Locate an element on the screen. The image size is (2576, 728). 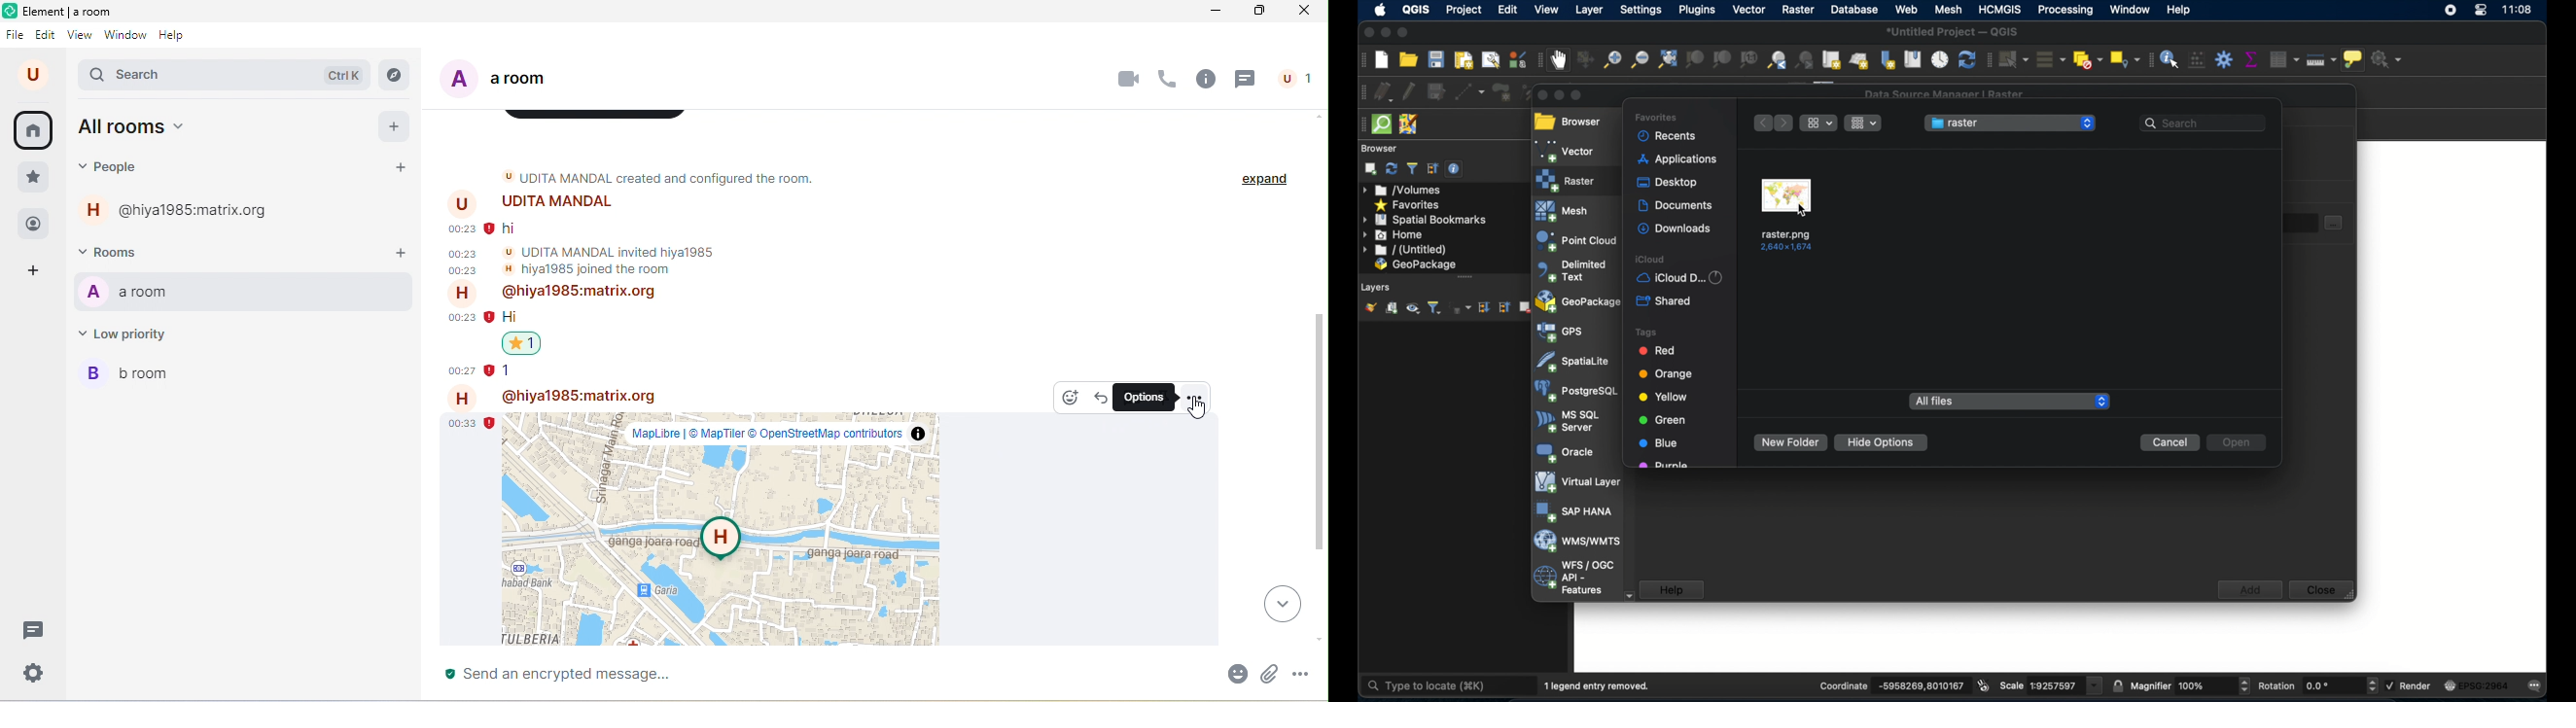
cancel is located at coordinates (2170, 443).